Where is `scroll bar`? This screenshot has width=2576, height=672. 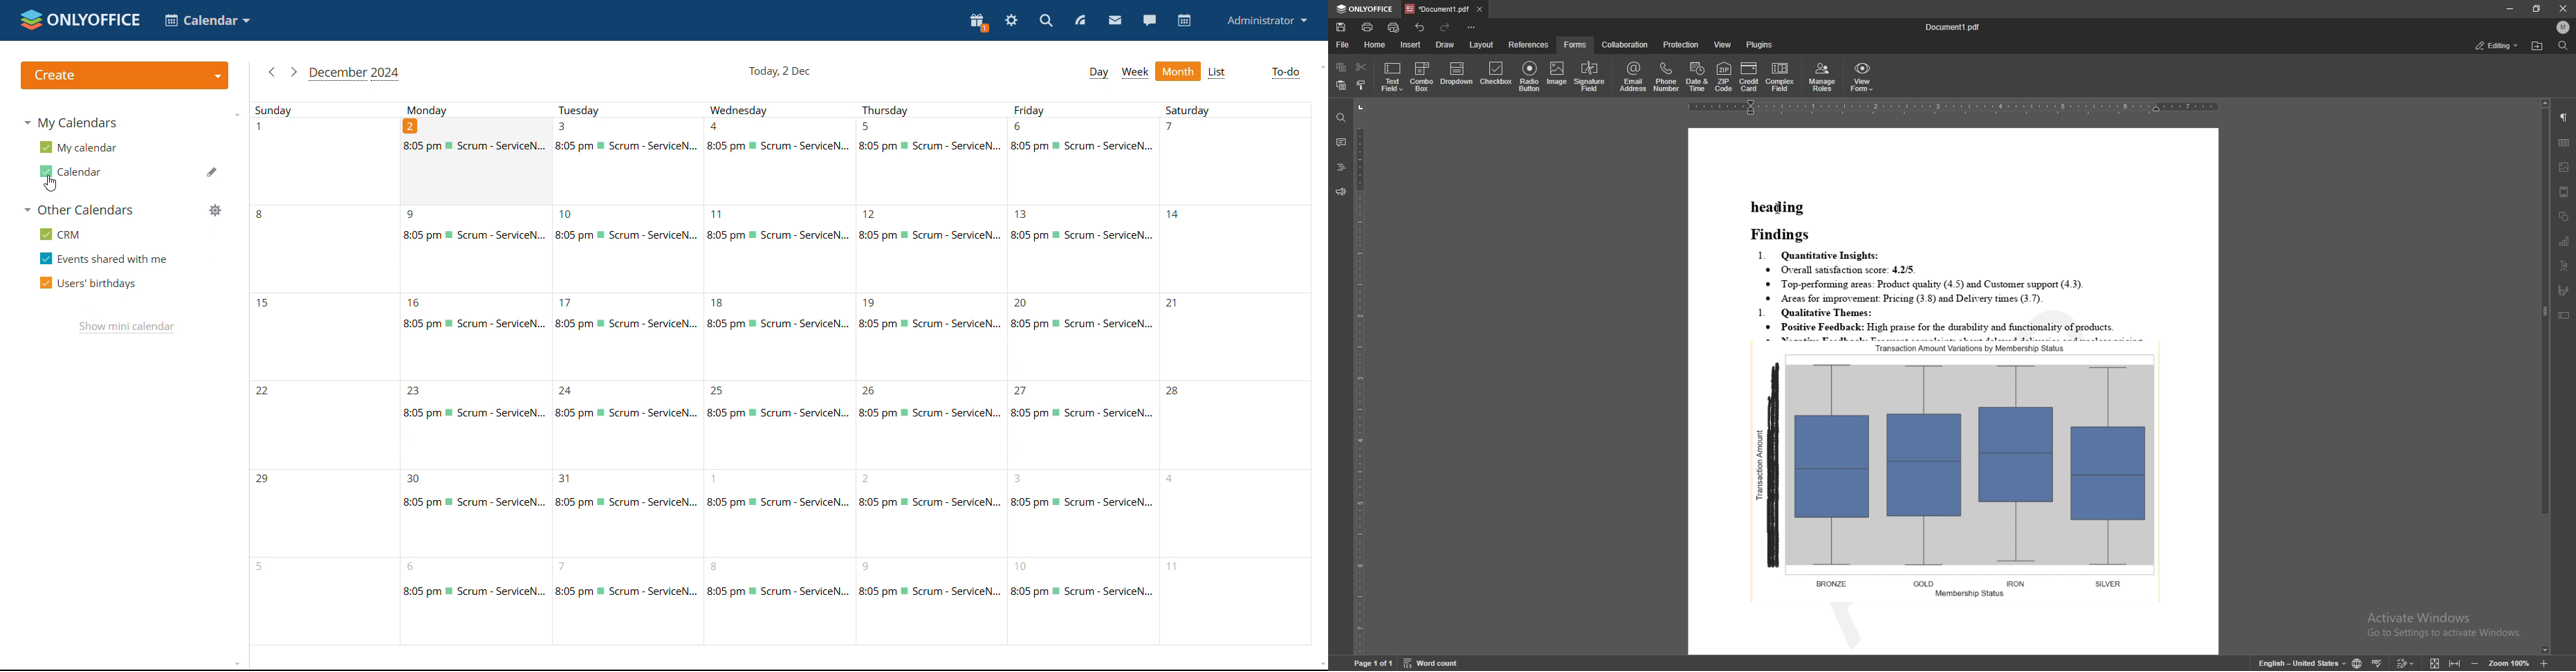
scroll bar is located at coordinates (2543, 376).